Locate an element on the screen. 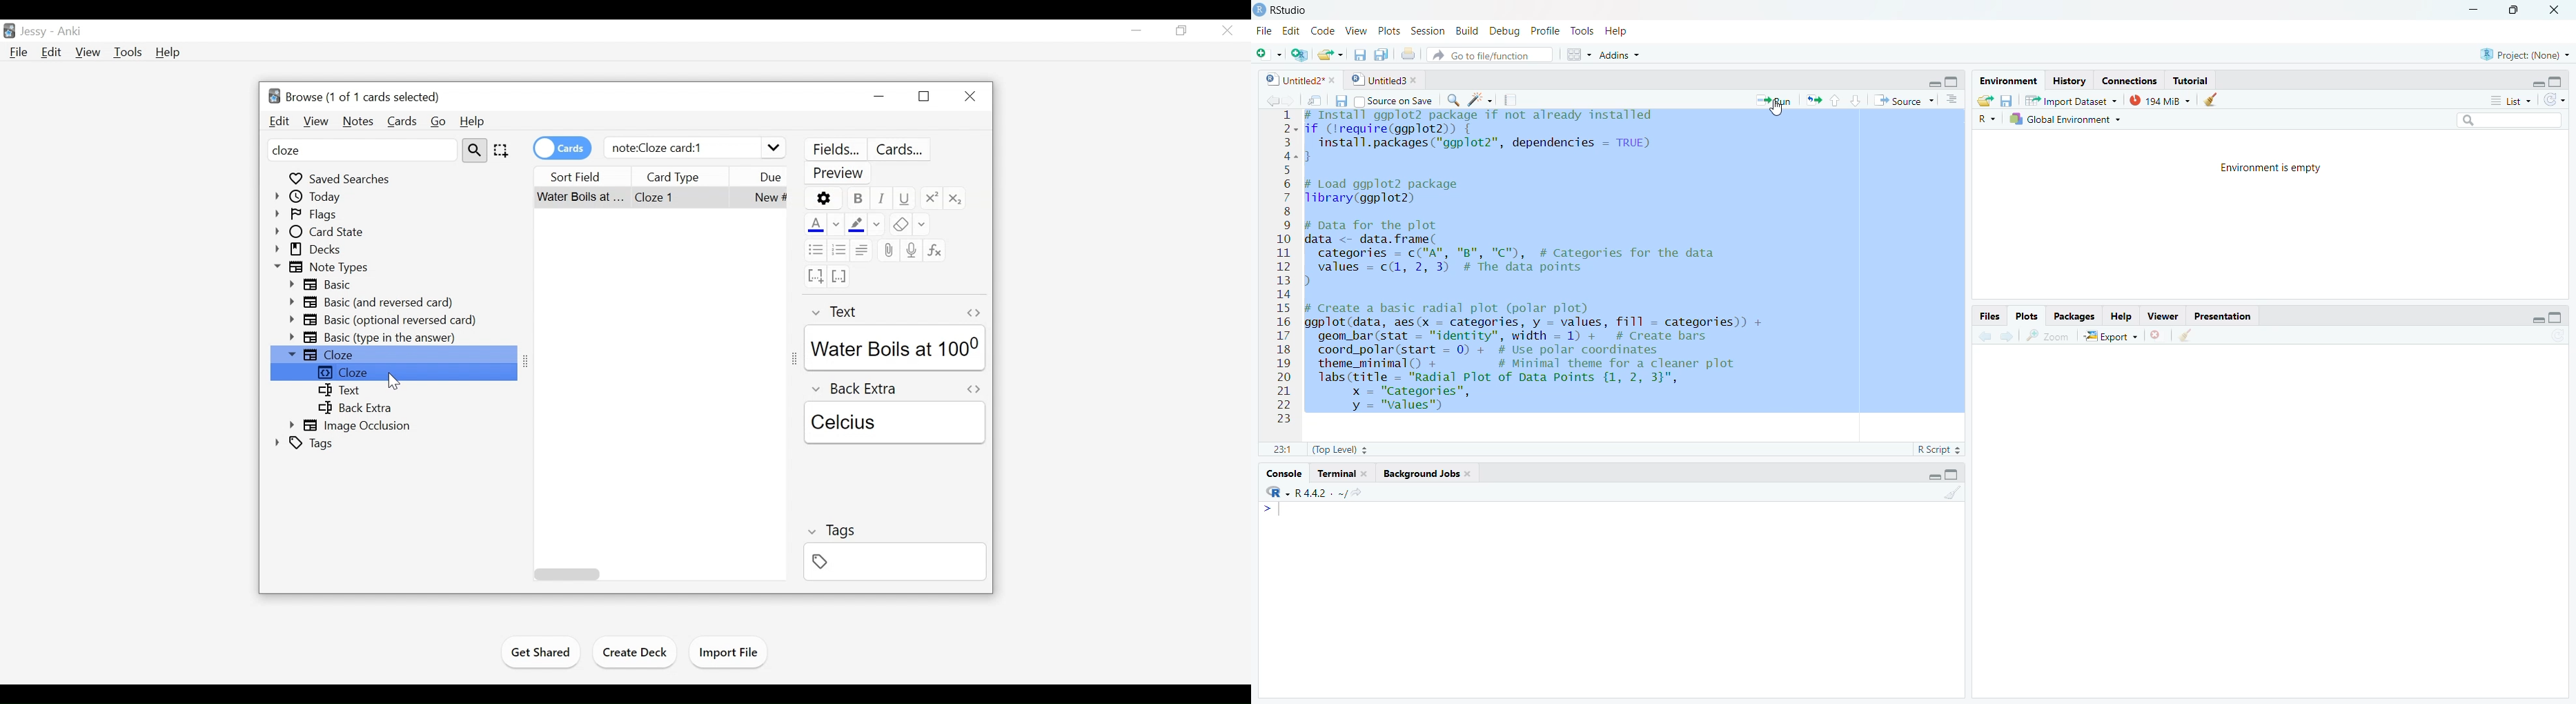  Toggle HTML Editor is located at coordinates (974, 391).